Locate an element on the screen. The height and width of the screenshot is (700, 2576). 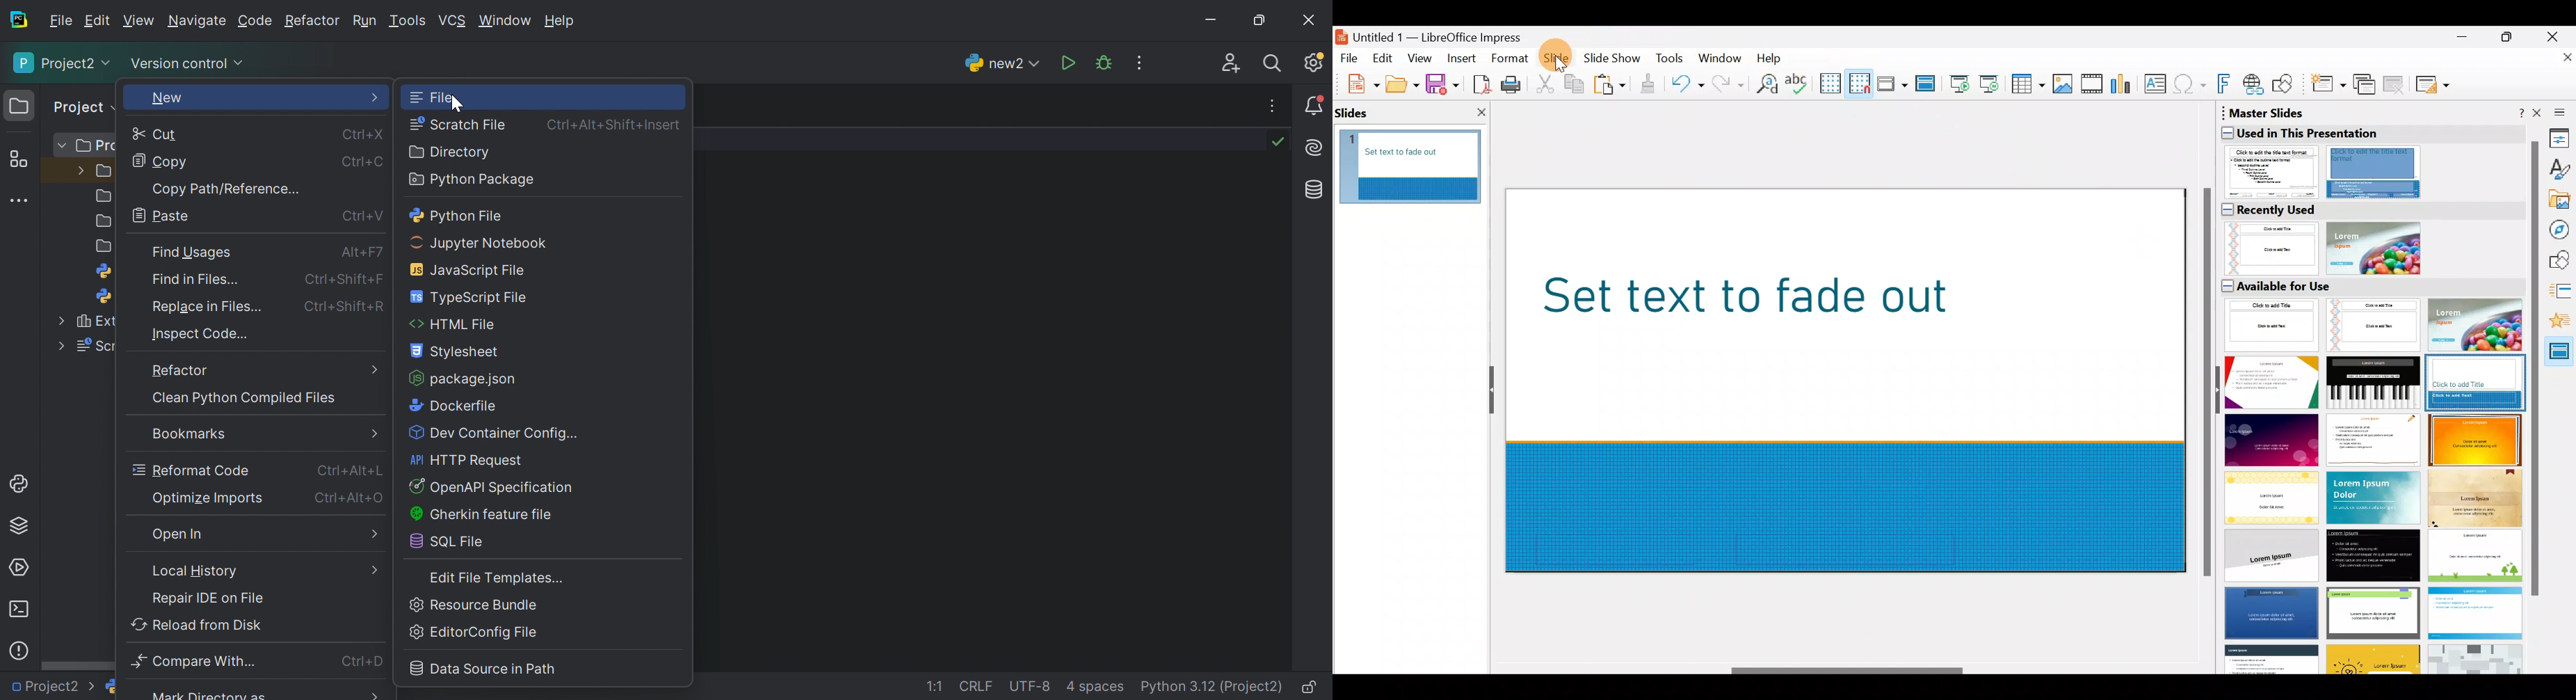
scroll bar is located at coordinates (2535, 369).